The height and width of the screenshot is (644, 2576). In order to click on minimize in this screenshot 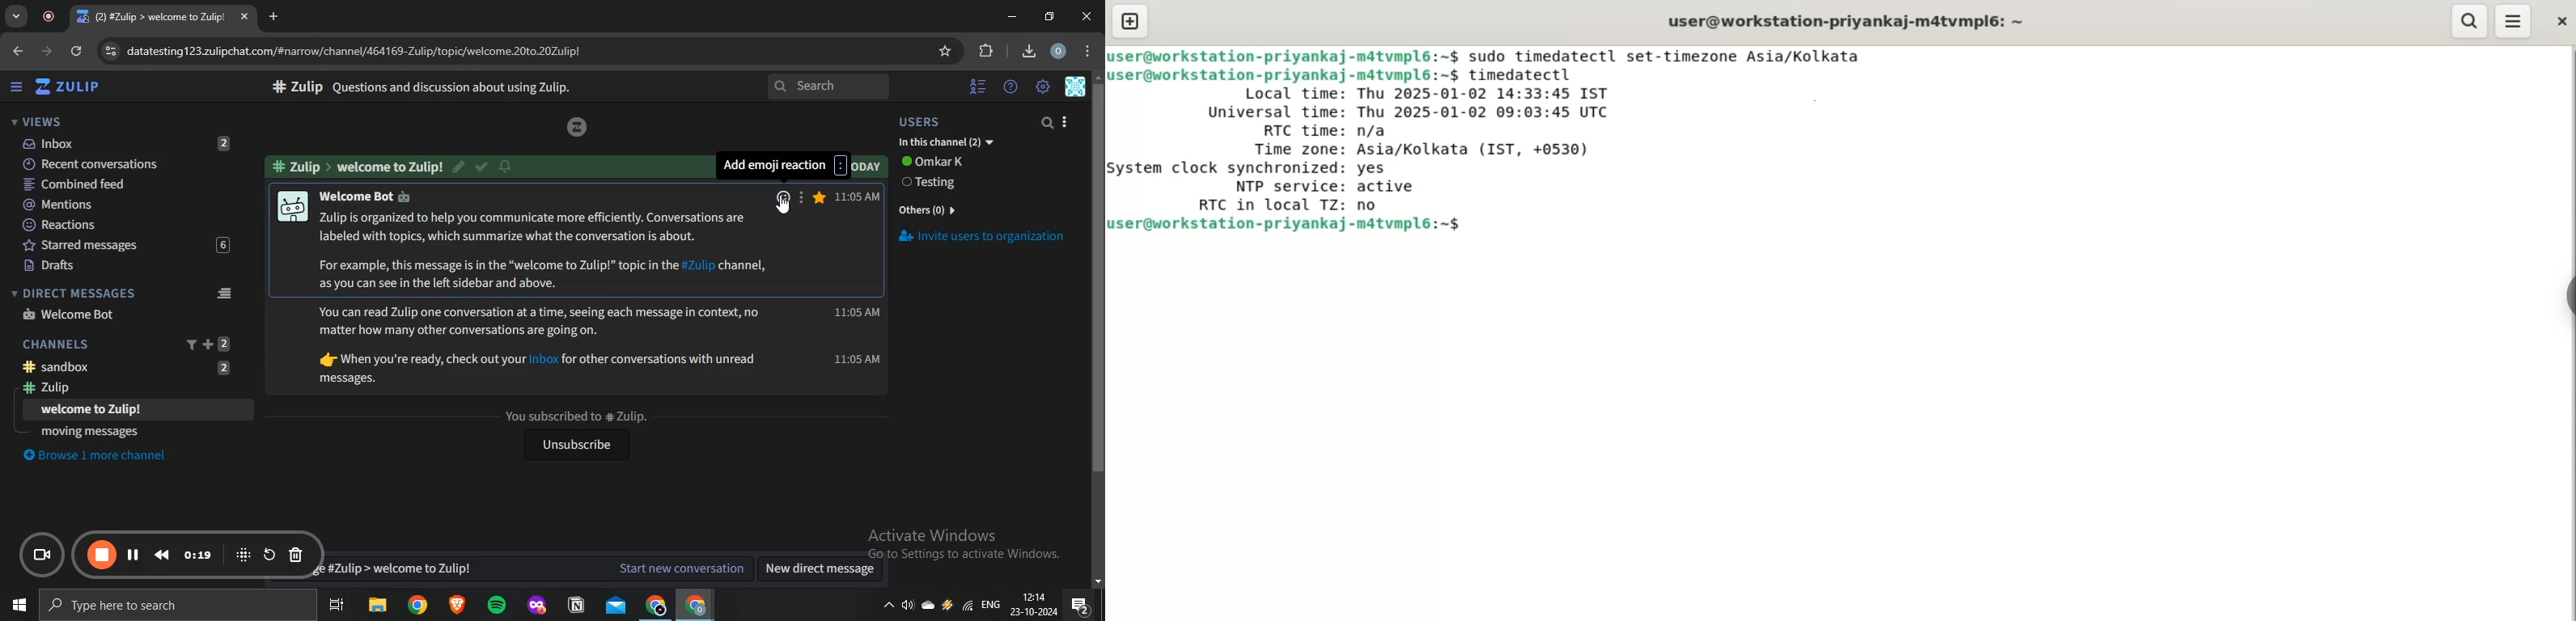, I will do `click(1012, 17)`.